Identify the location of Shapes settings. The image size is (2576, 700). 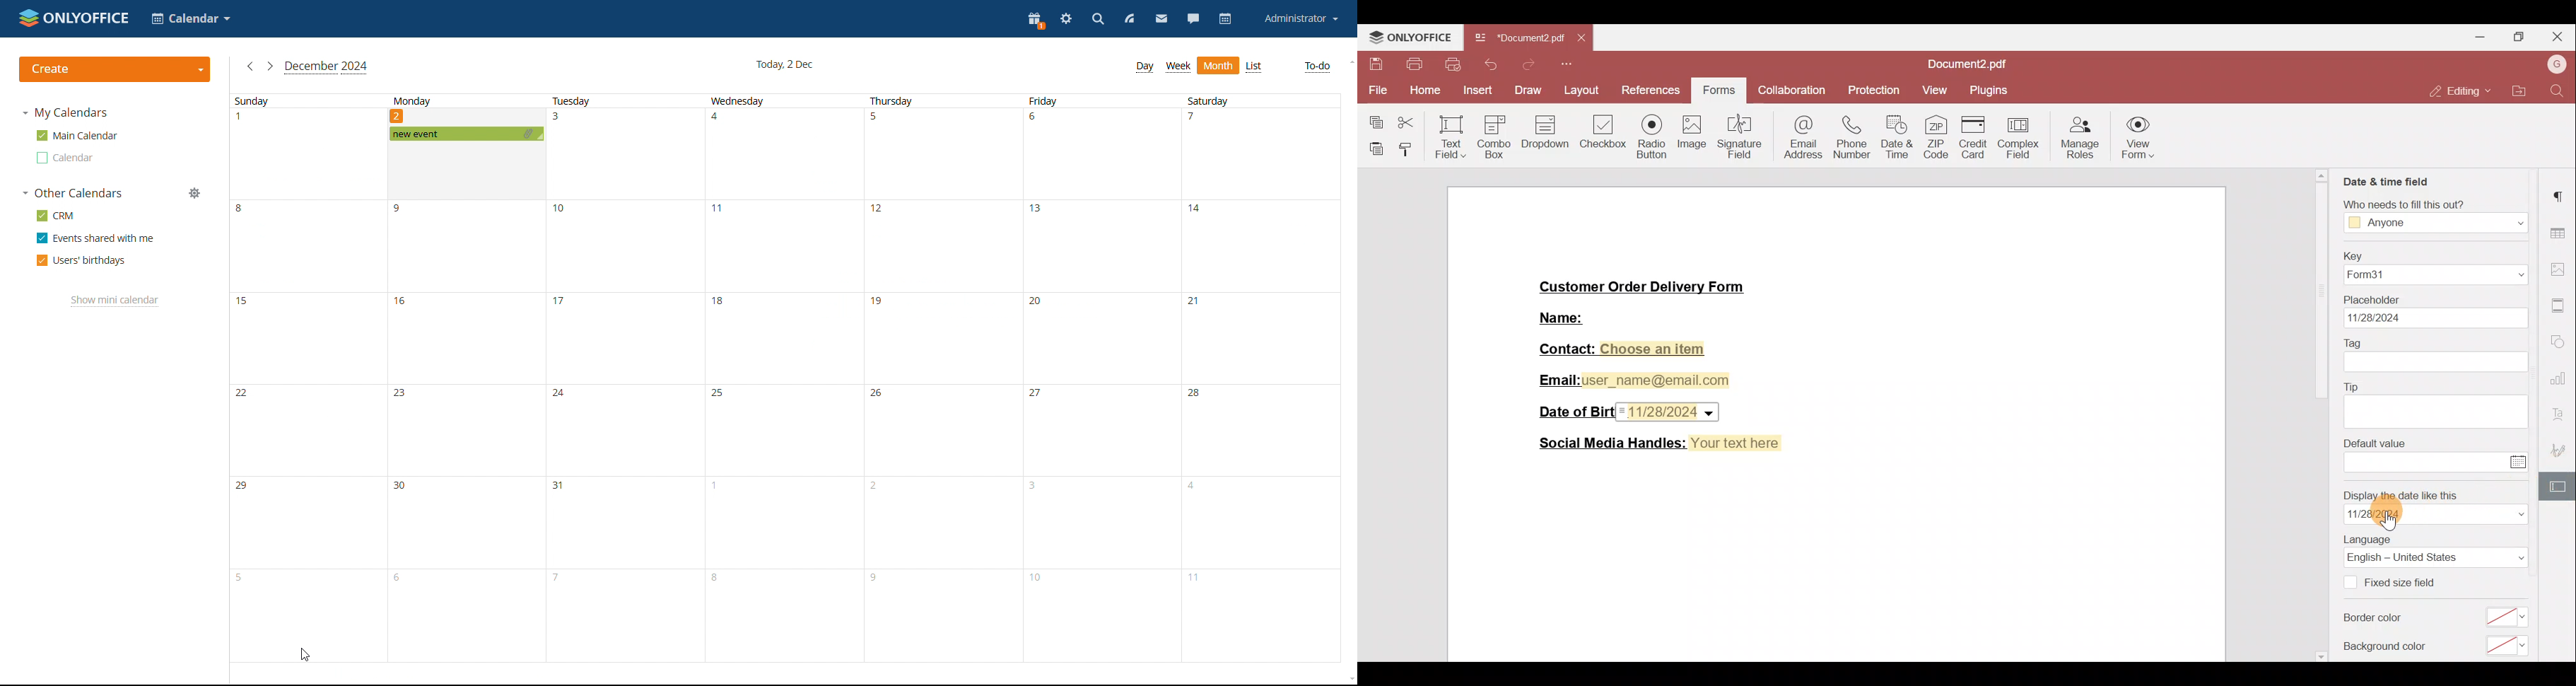
(2560, 342).